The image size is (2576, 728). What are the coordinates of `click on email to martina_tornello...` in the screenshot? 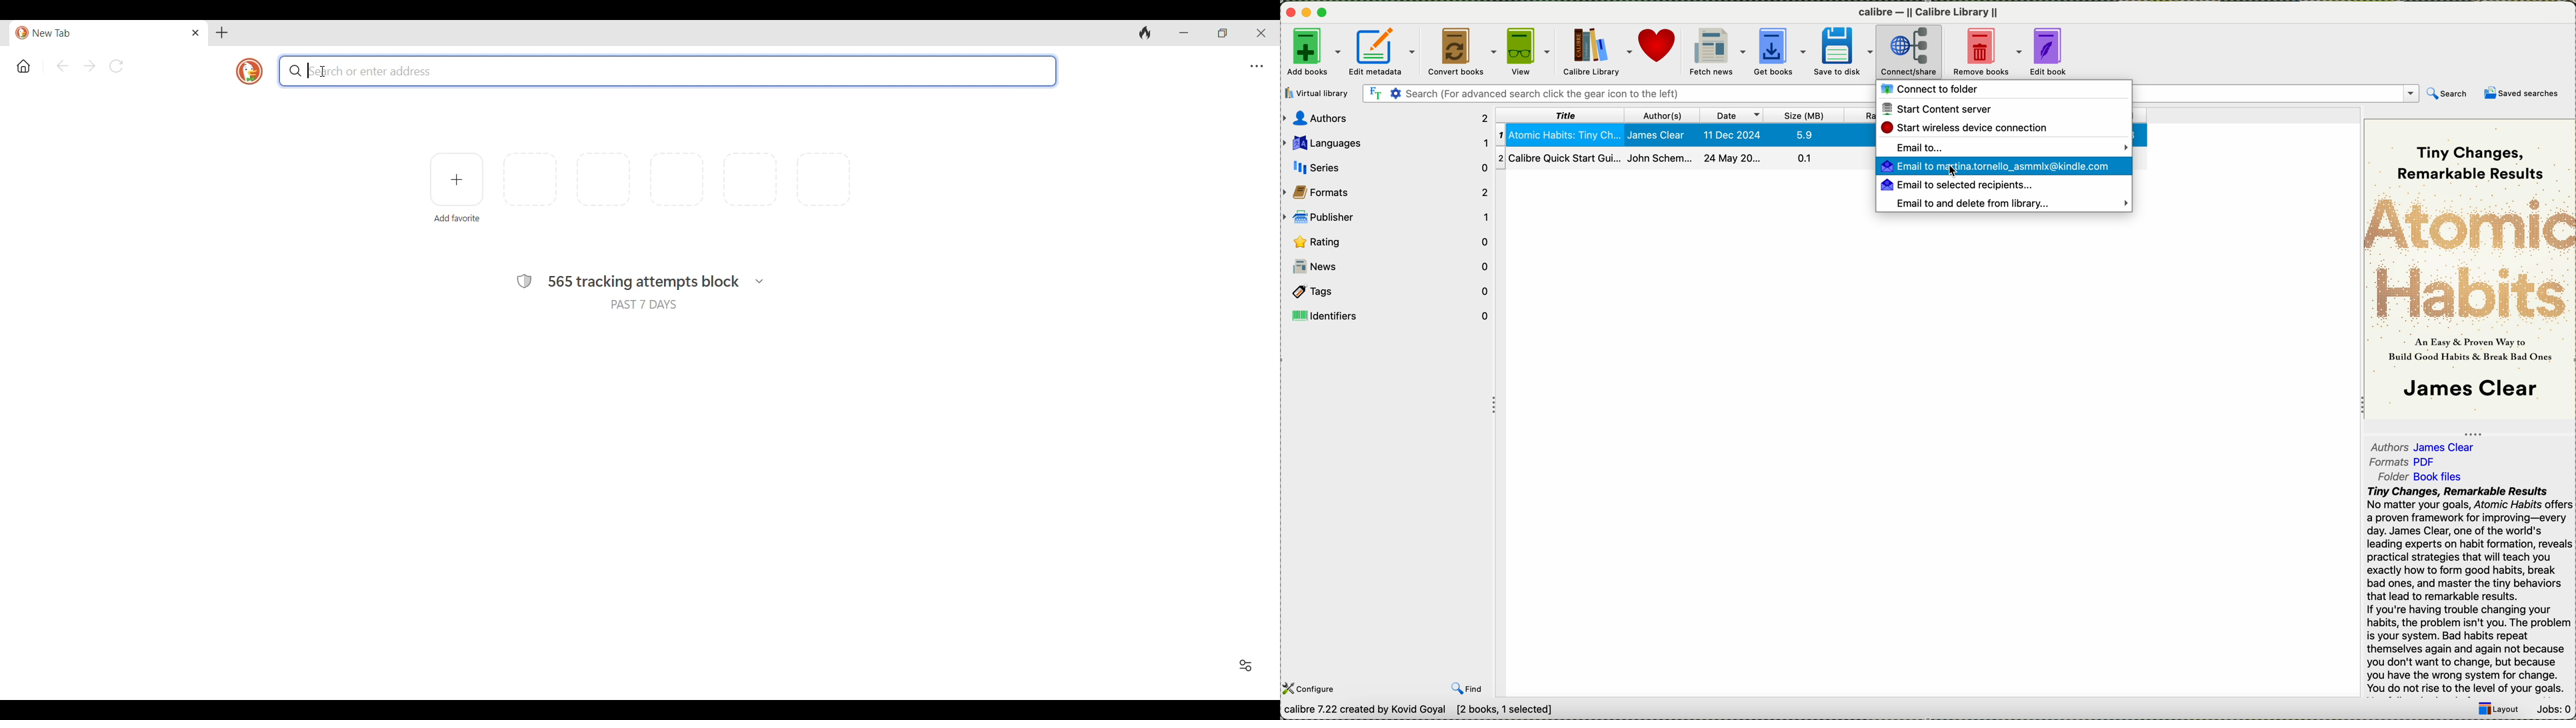 It's located at (2003, 167).